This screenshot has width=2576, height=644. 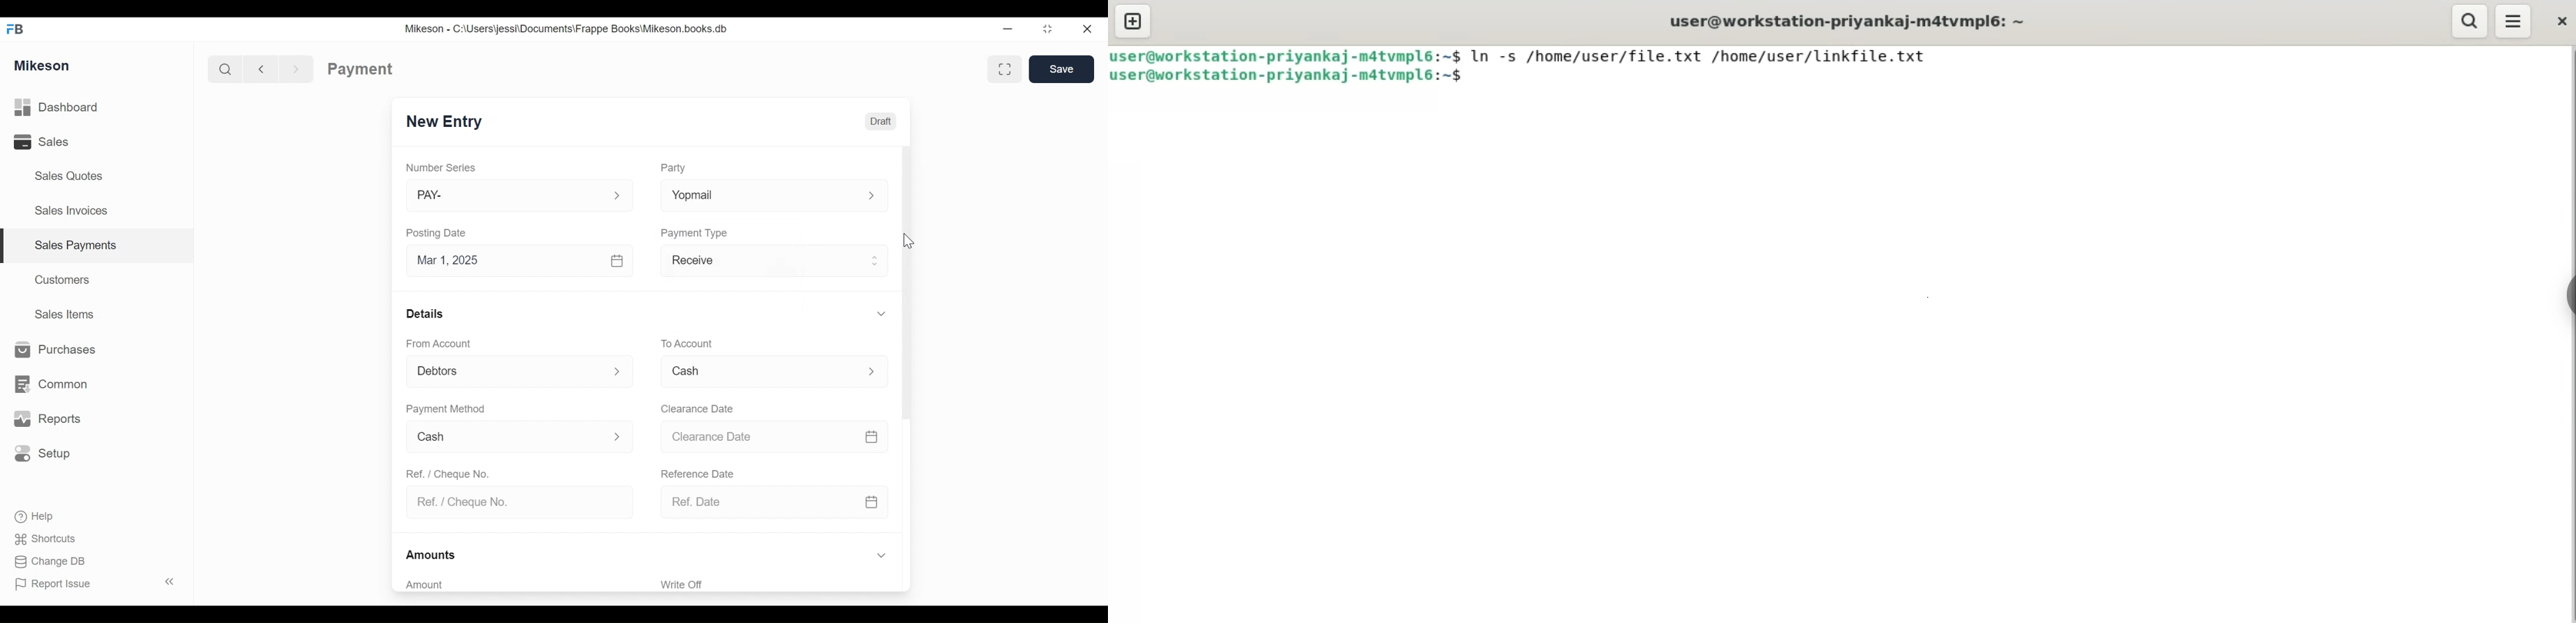 What do you see at coordinates (1008, 31) in the screenshot?
I see `Minimize` at bounding box center [1008, 31].